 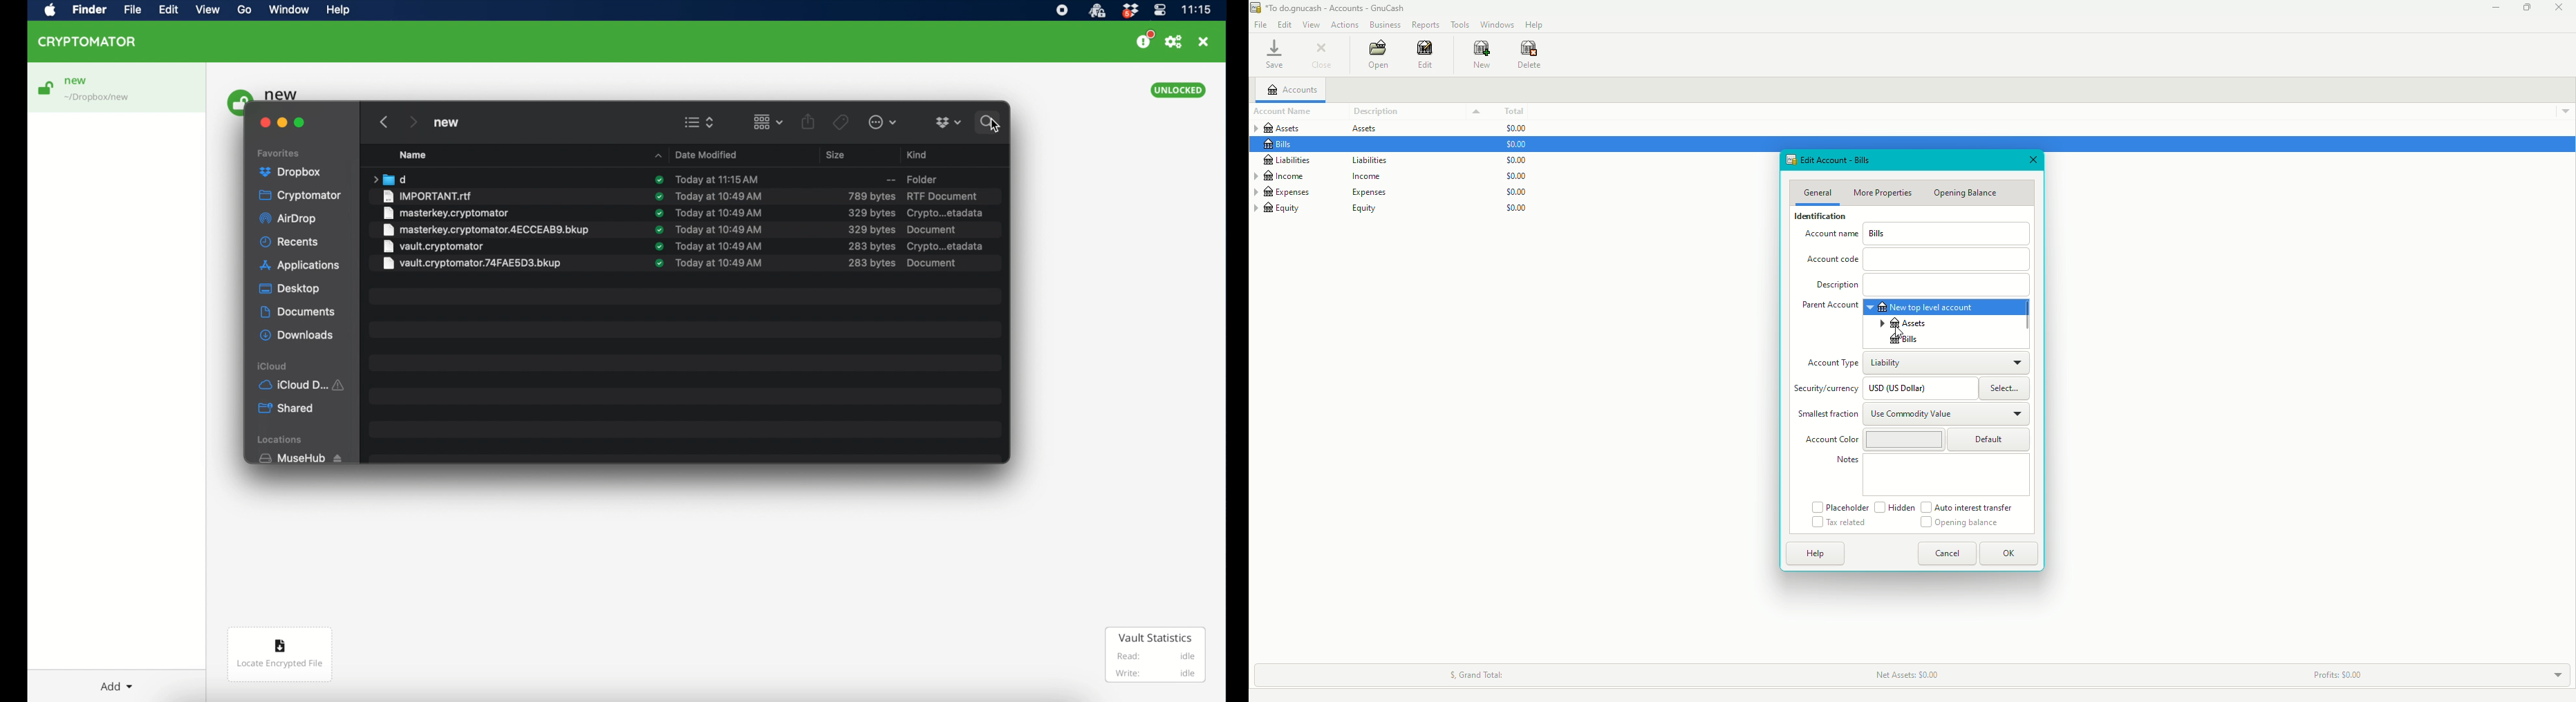 I want to click on search bar highlighted, so click(x=988, y=123).